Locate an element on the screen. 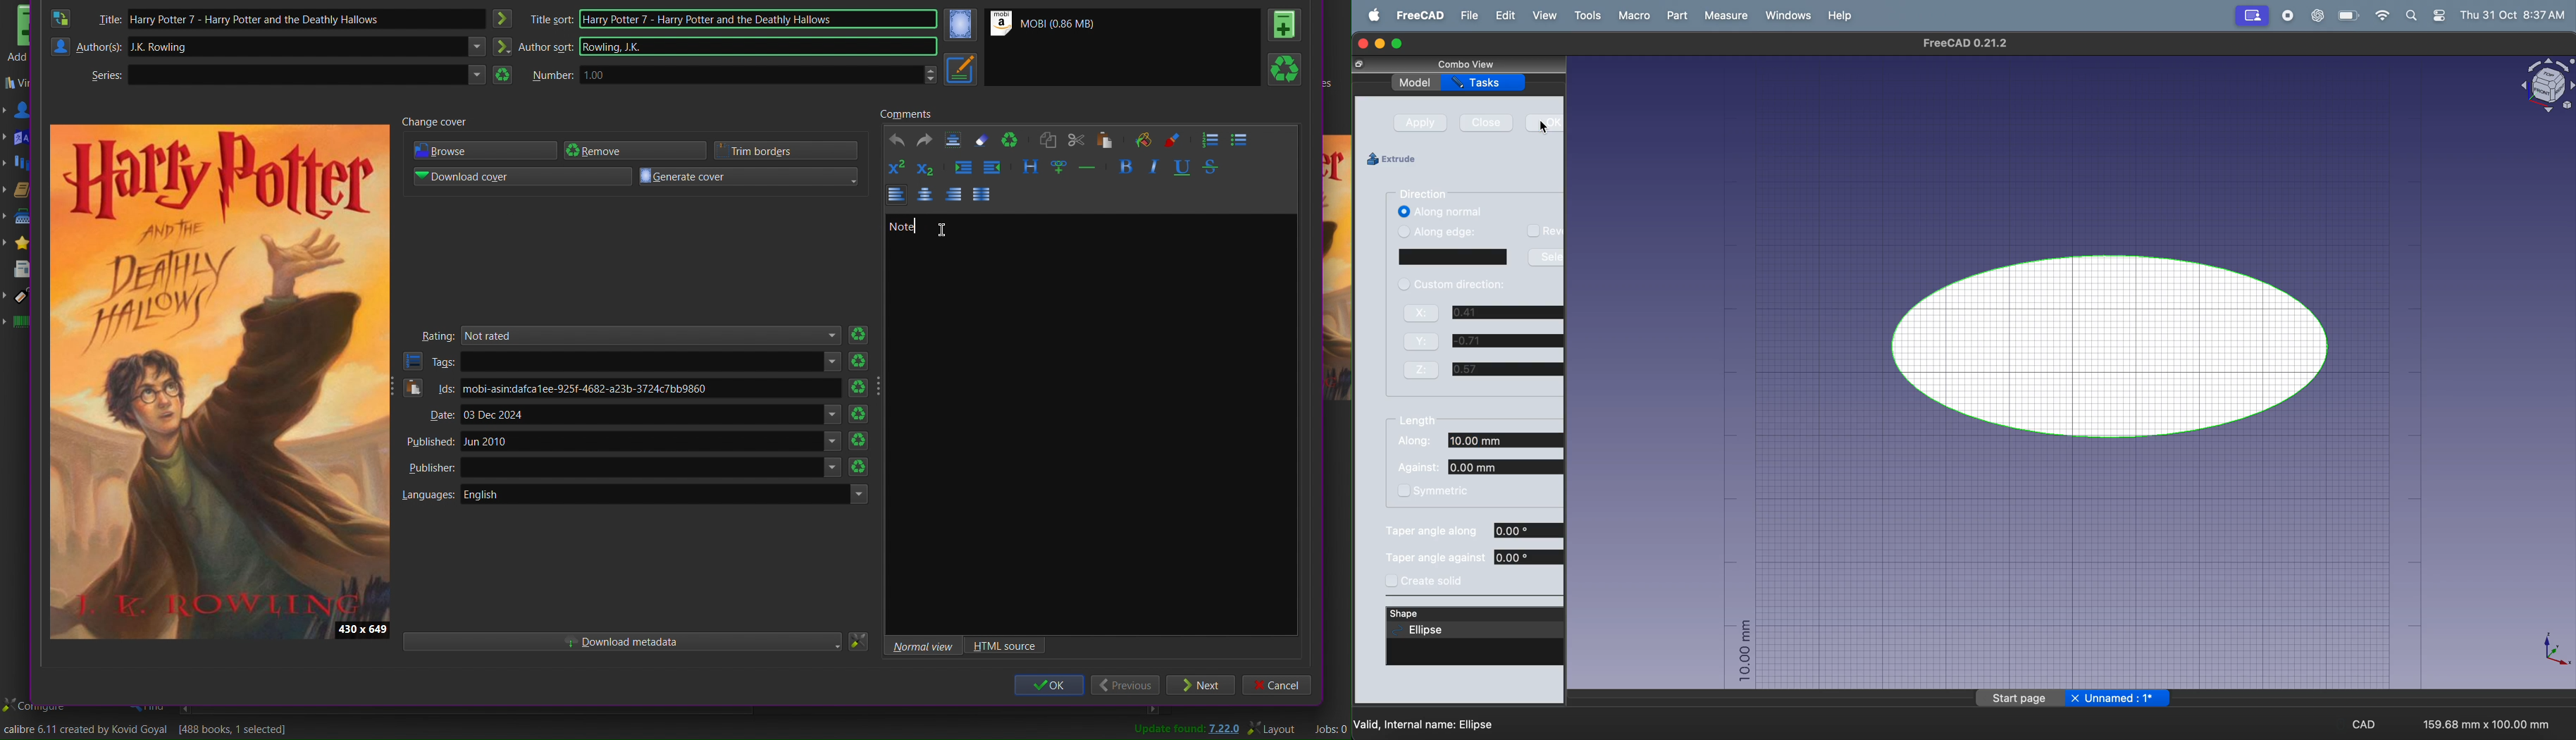  Decrease indent is located at coordinates (992, 168).